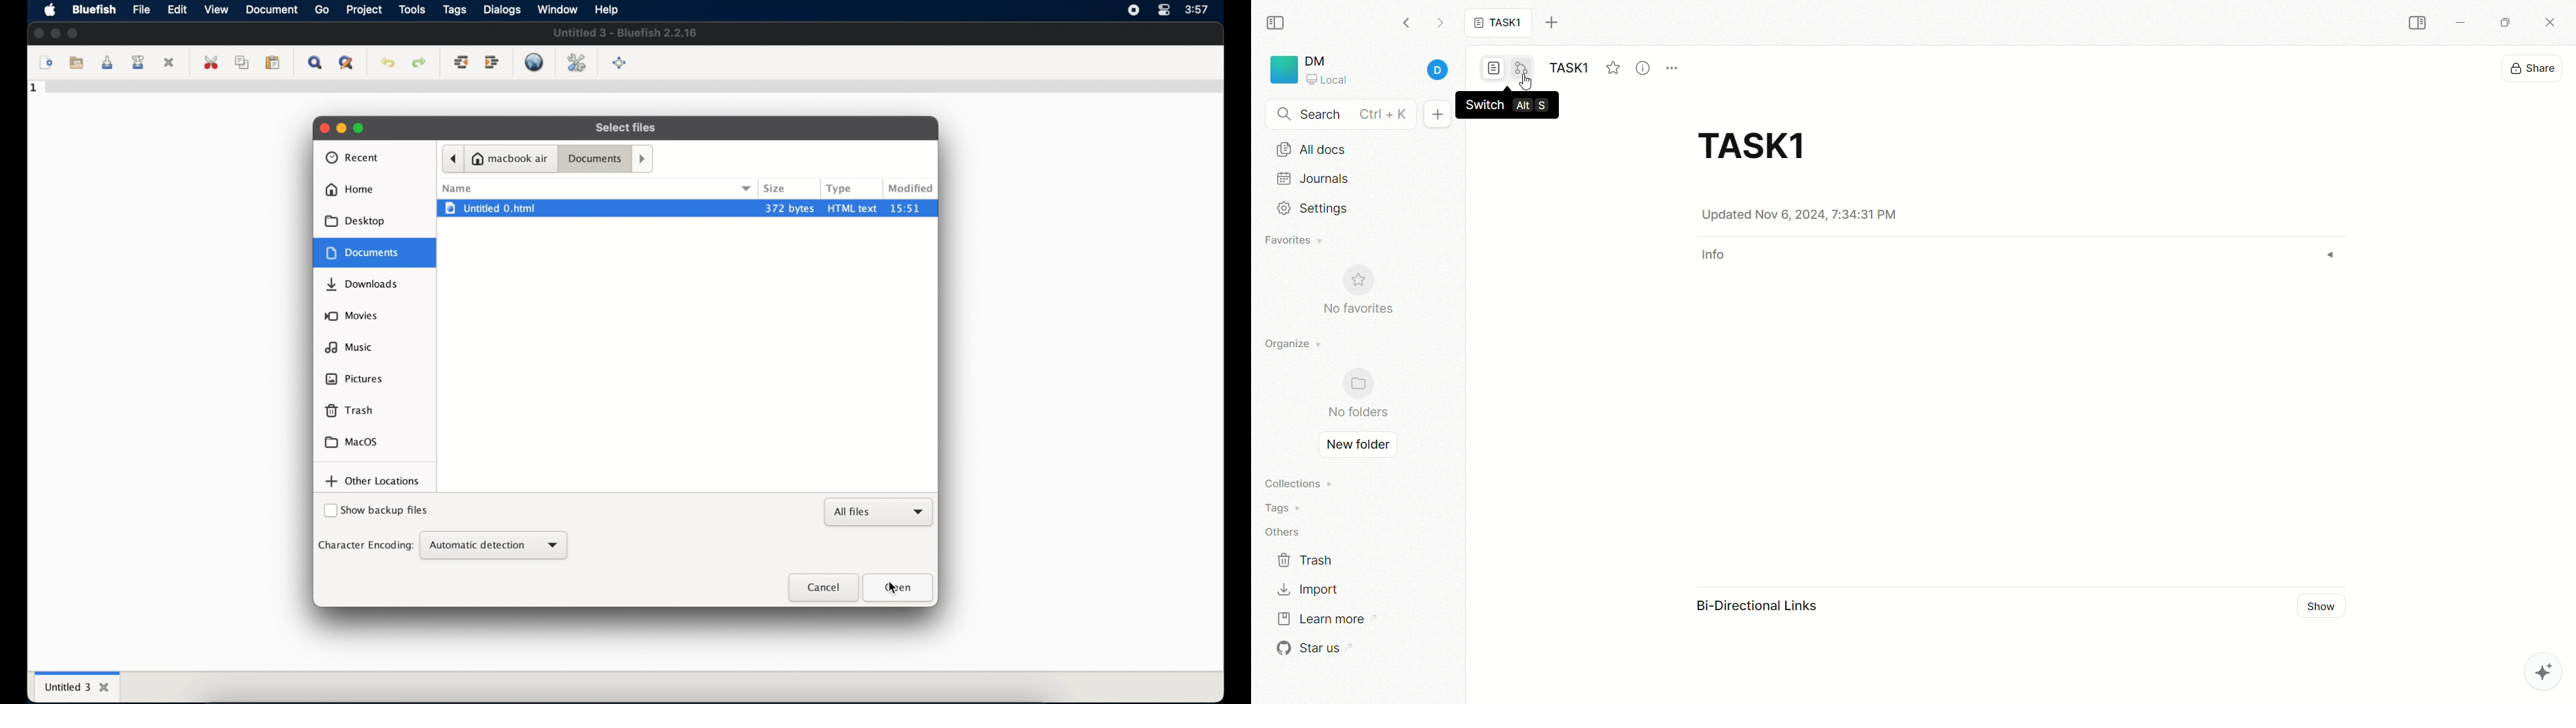  Describe the element at coordinates (1524, 81) in the screenshot. I see `cursor` at that location.